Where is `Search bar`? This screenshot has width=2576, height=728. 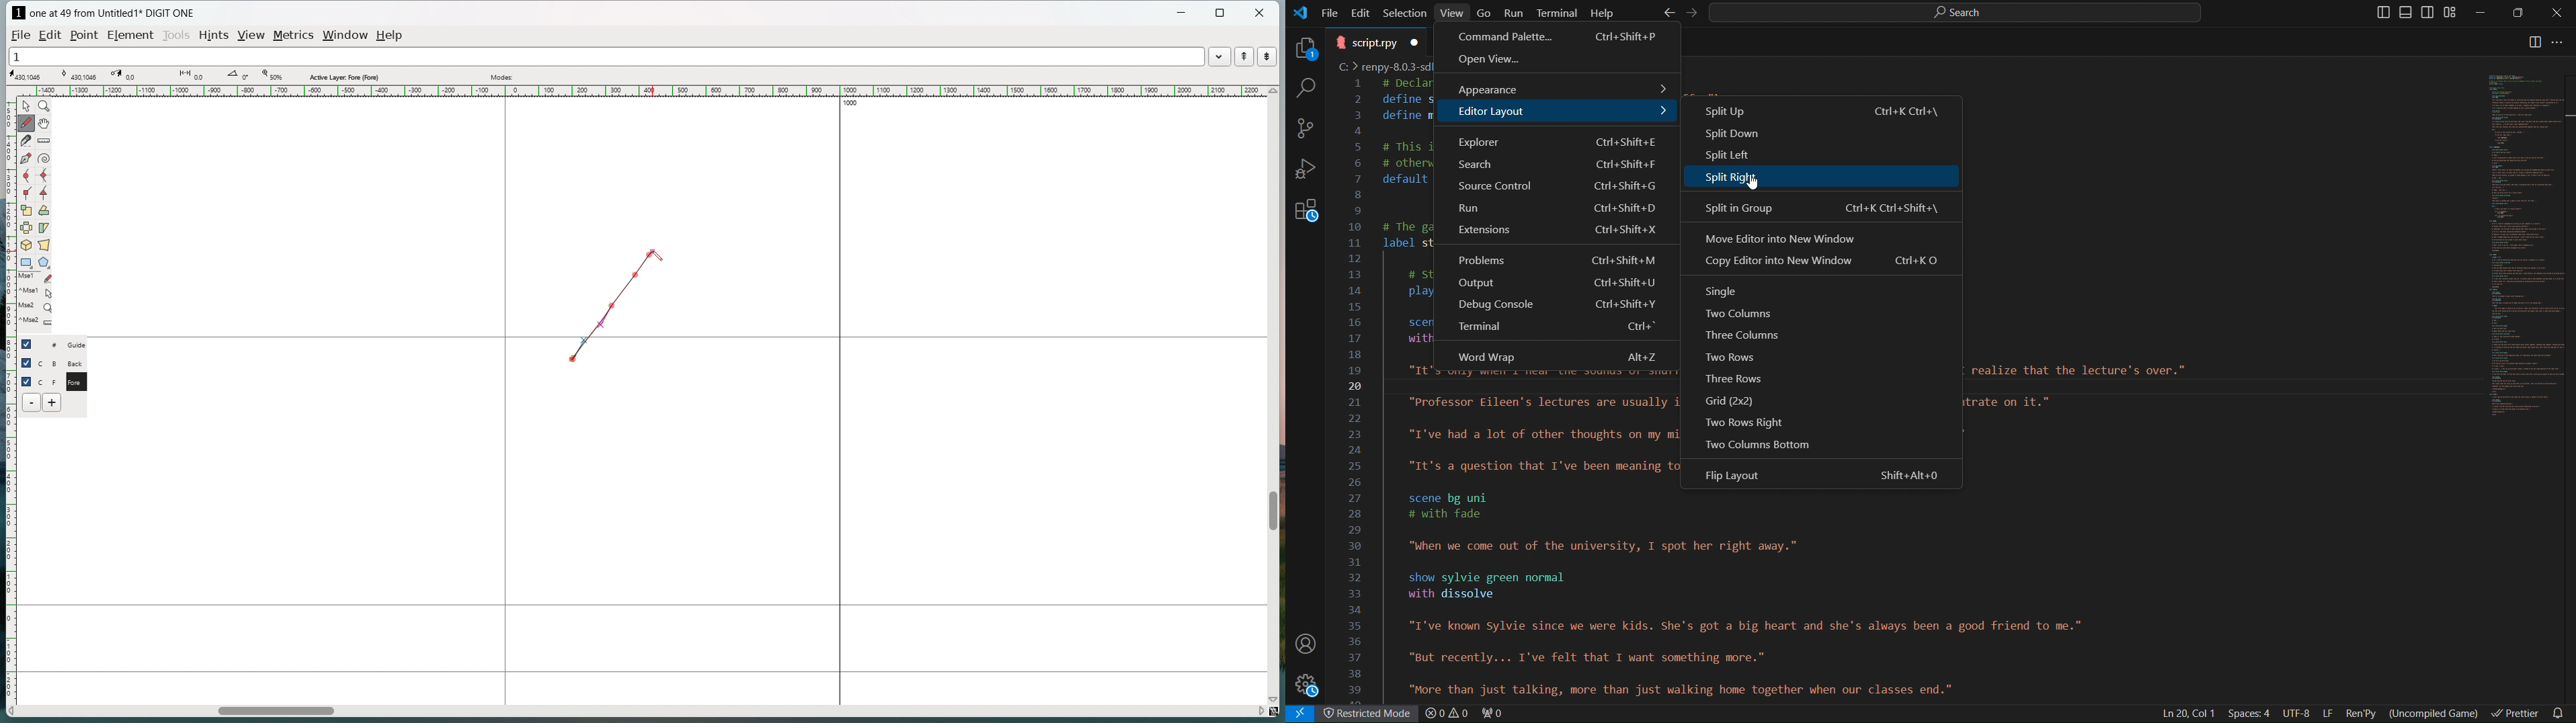
Search bar is located at coordinates (1952, 12).